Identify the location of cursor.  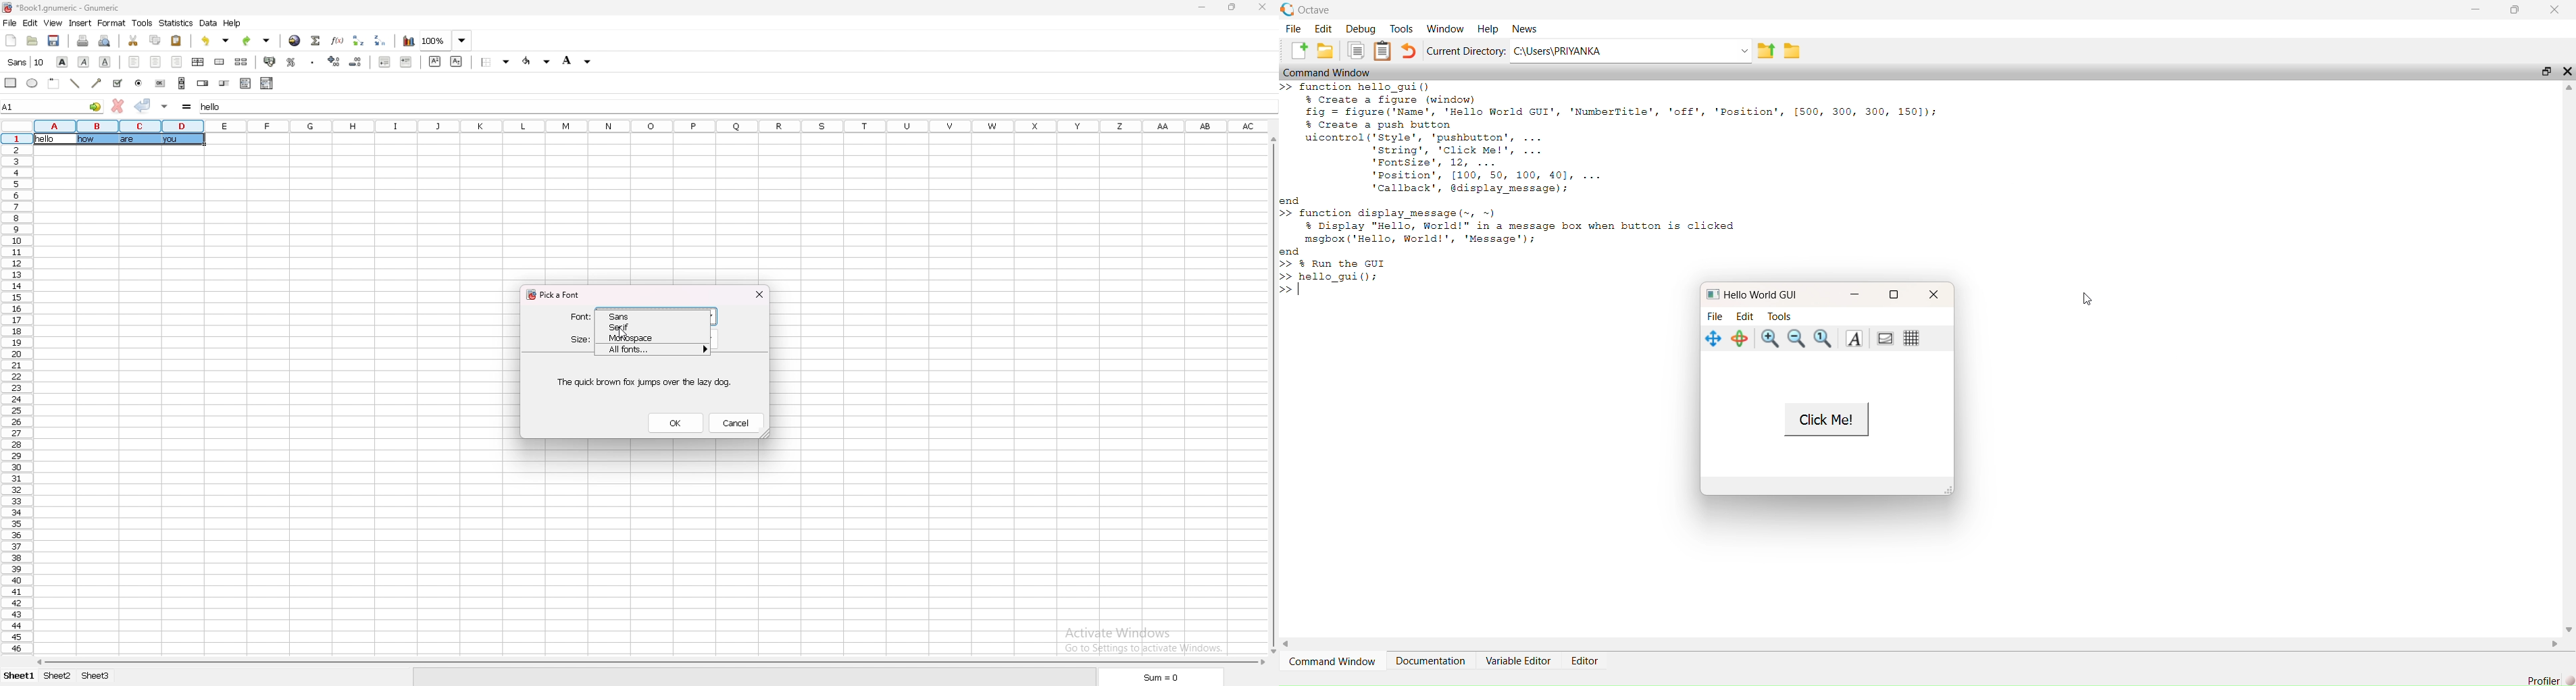
(624, 334).